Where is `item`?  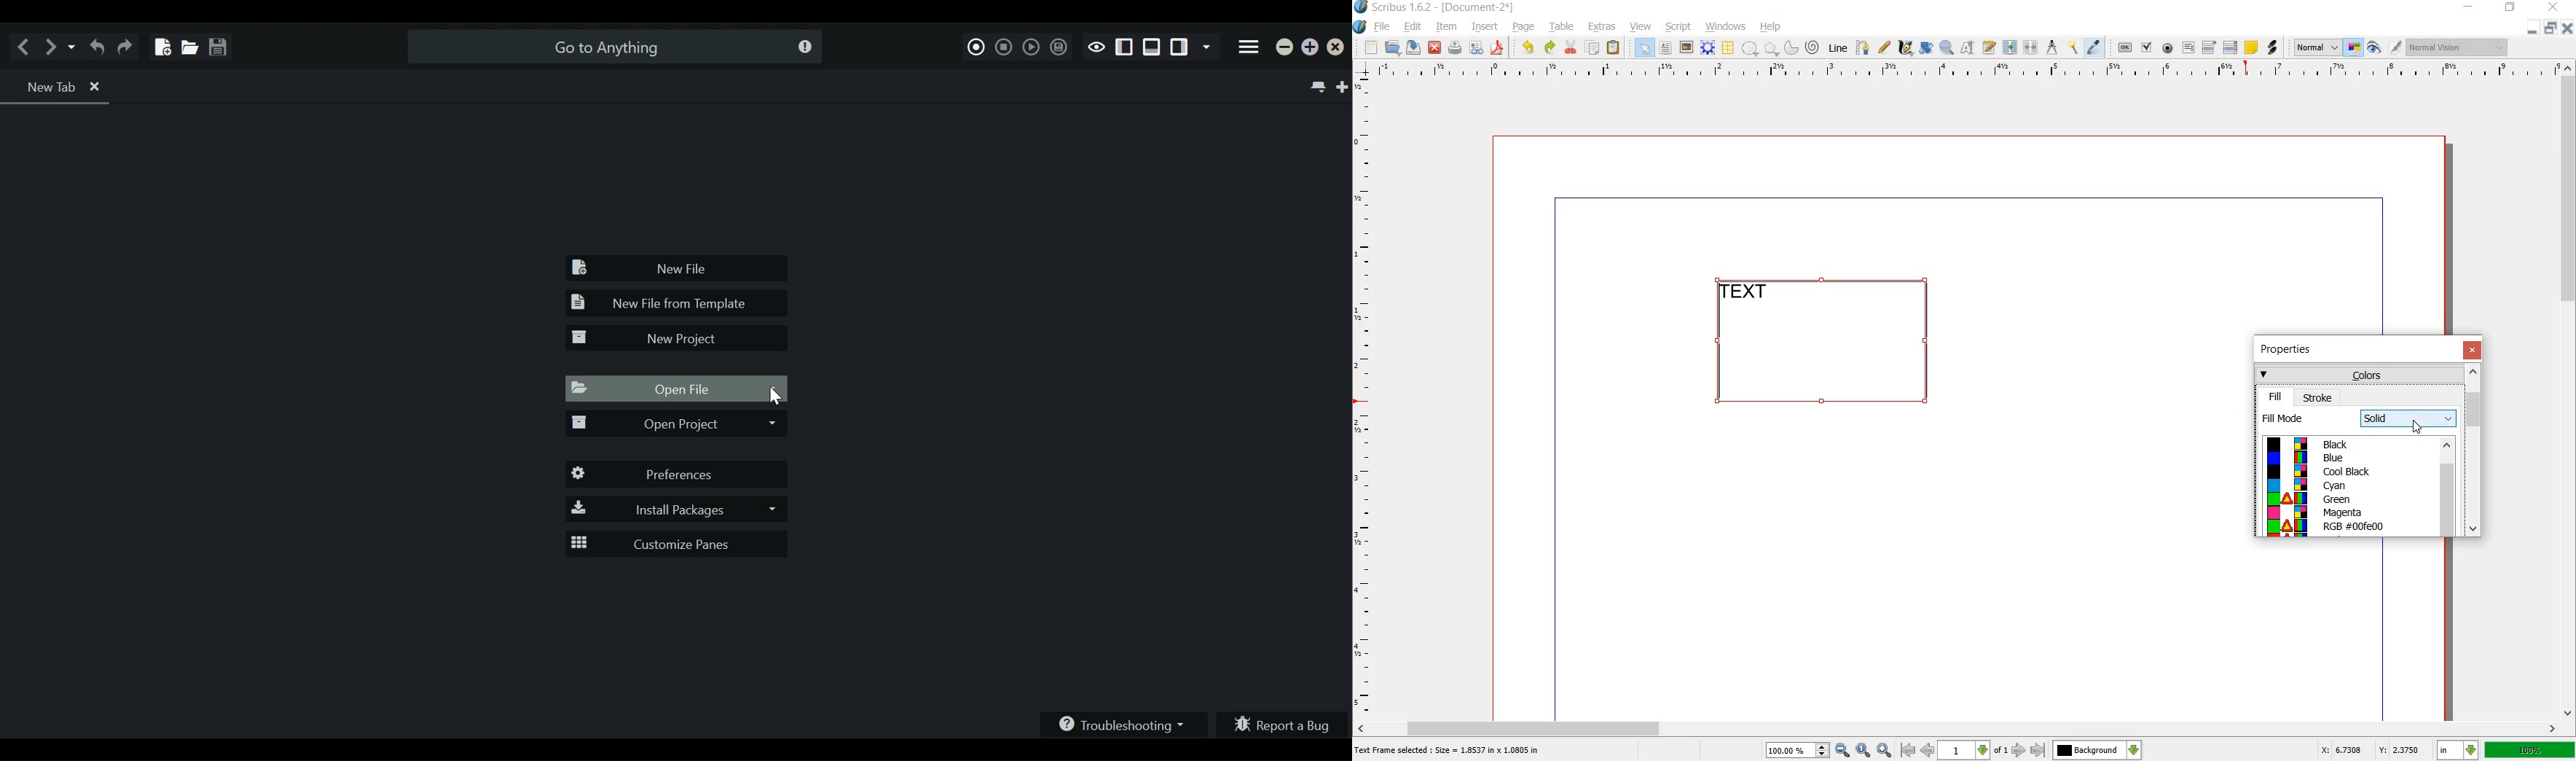 item is located at coordinates (1445, 28).